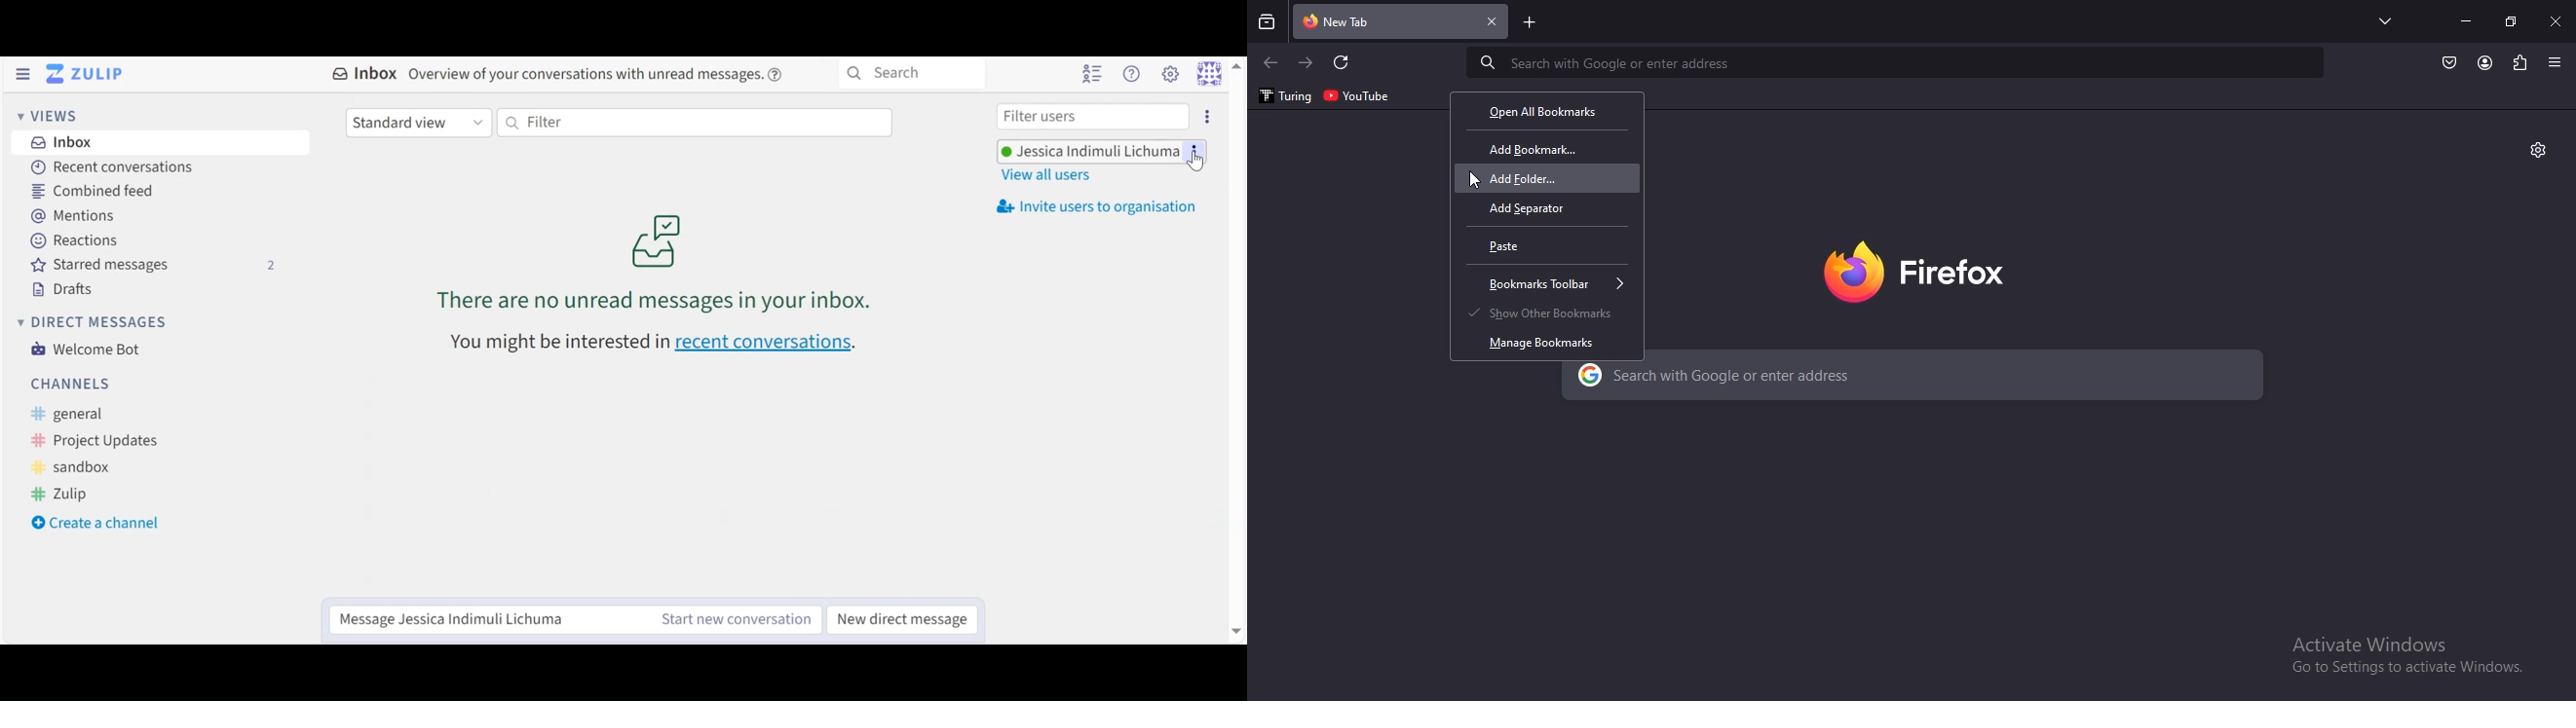  I want to click on Drafts, so click(64, 289).